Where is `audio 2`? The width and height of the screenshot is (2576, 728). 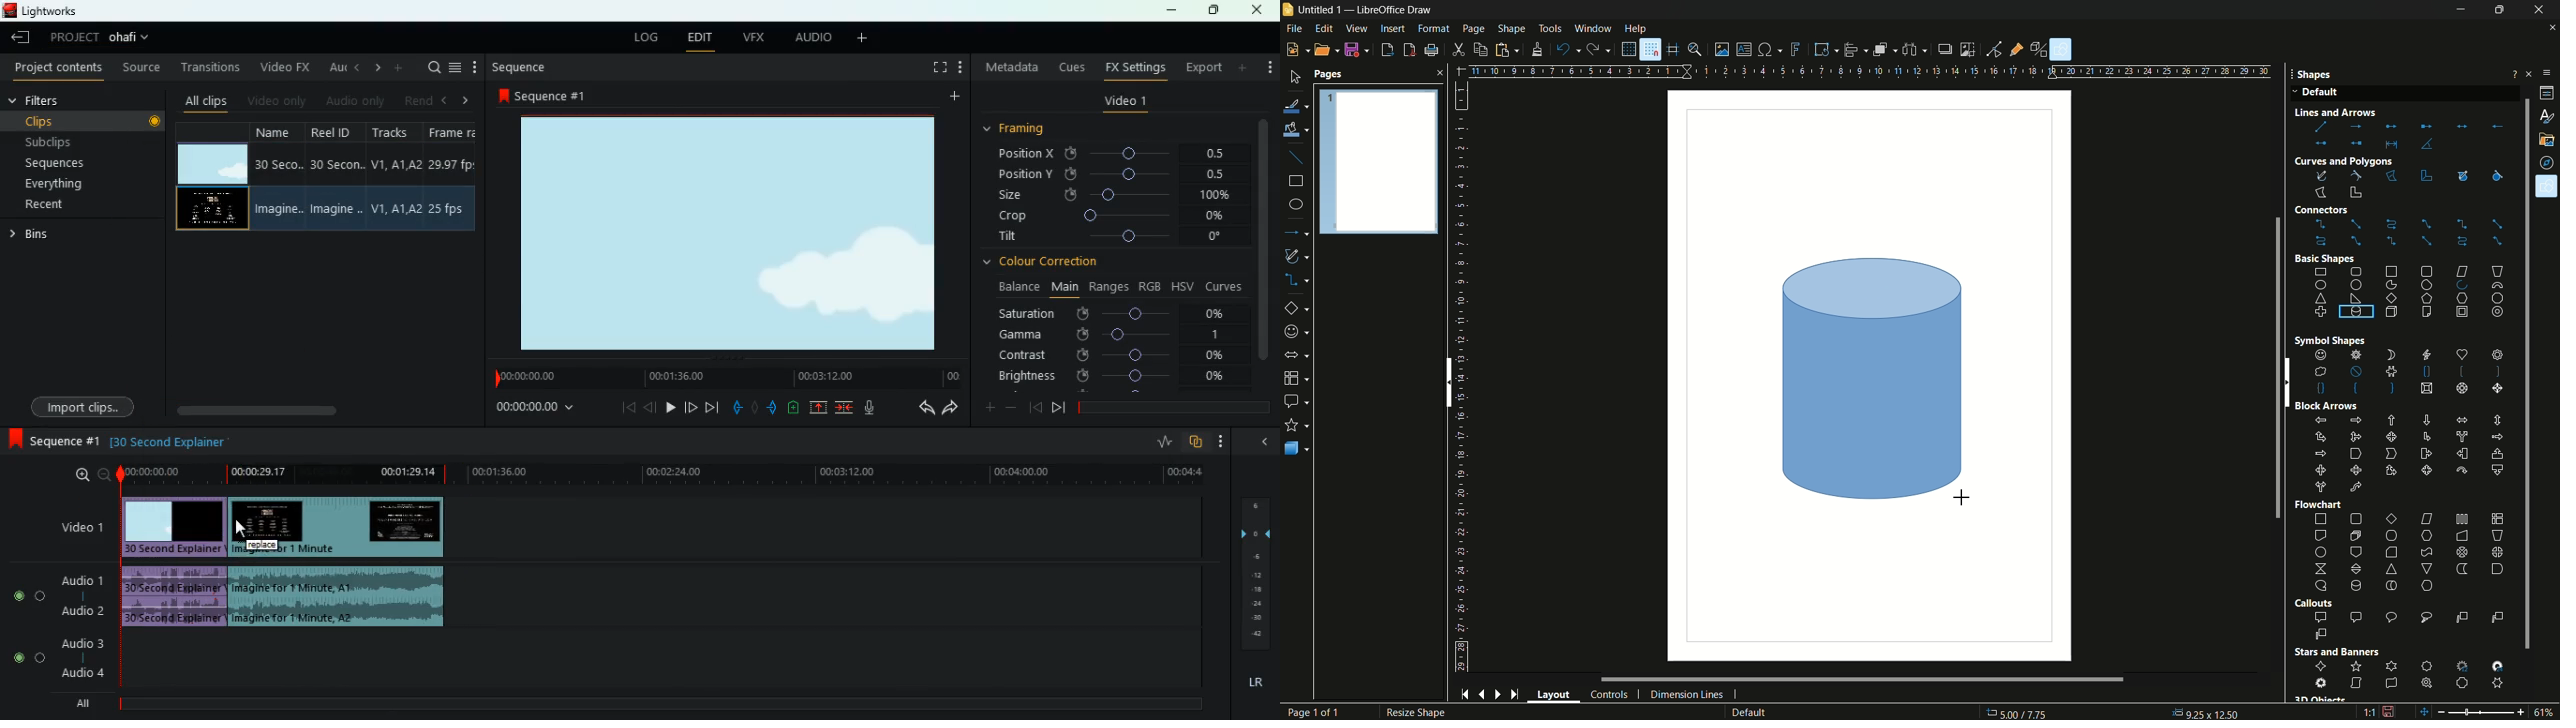 audio 2 is located at coordinates (80, 611).